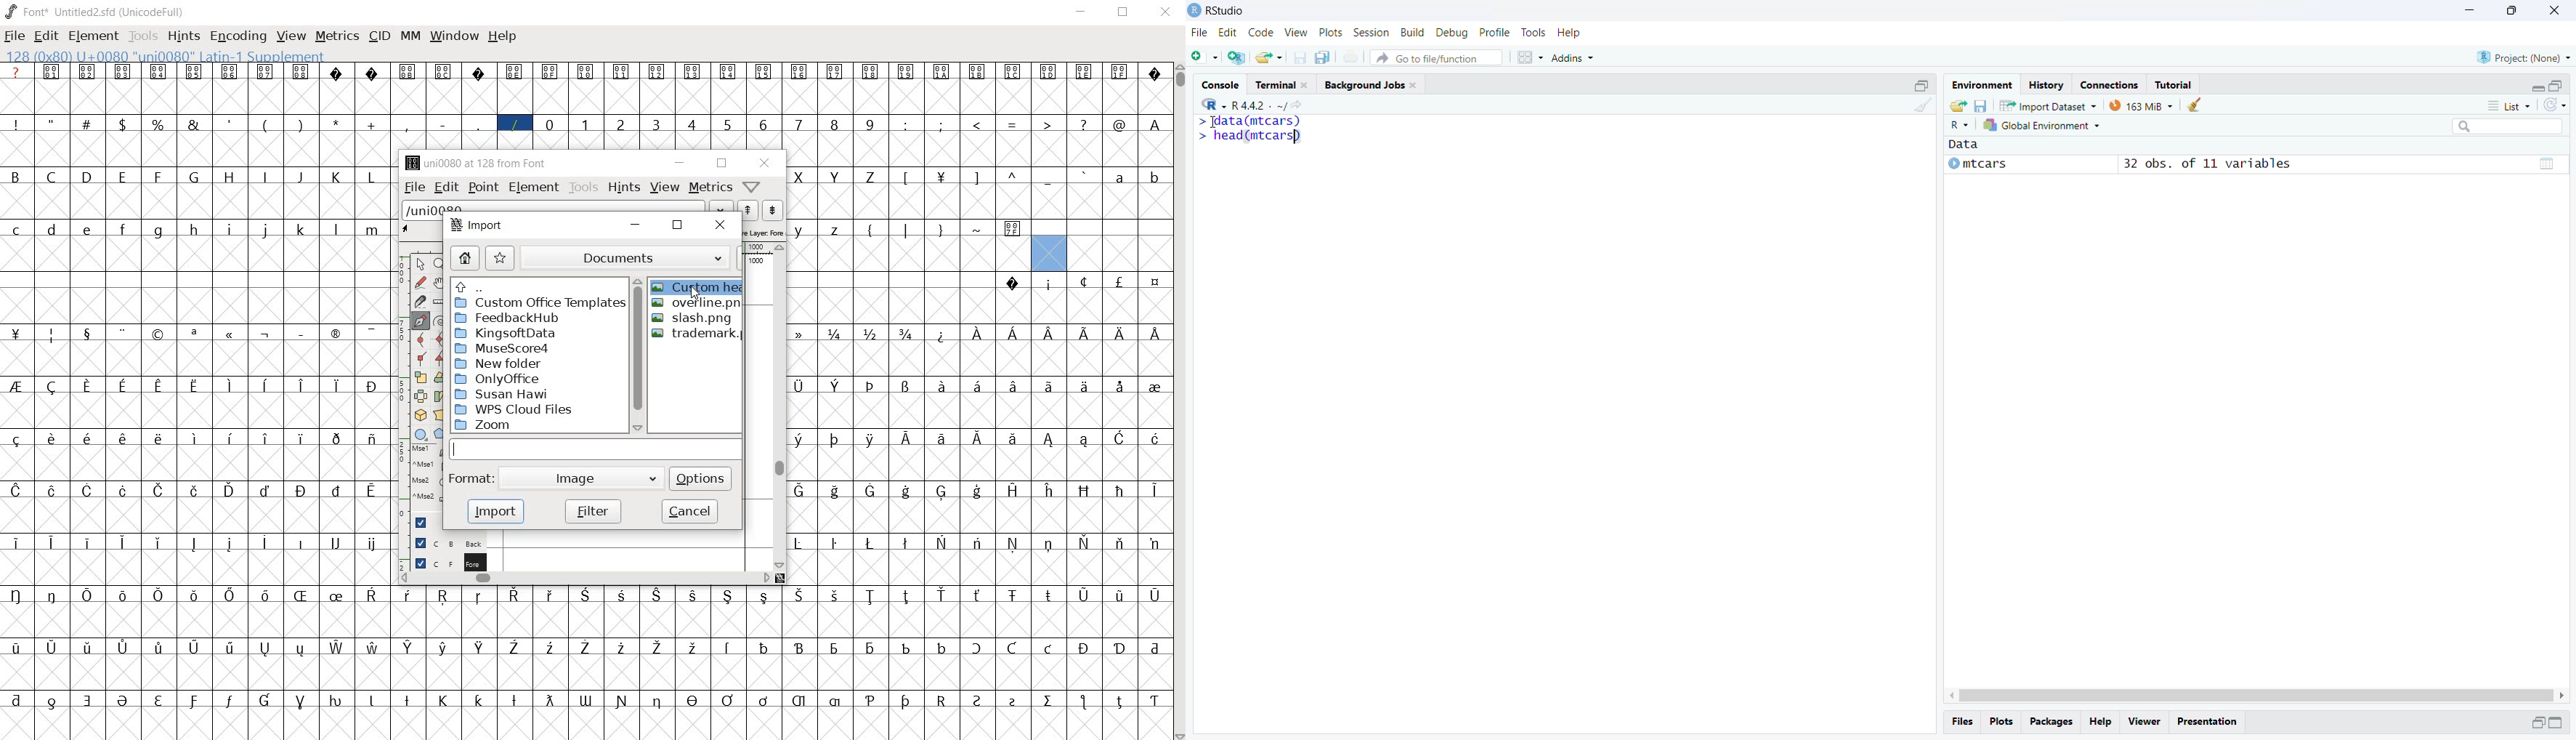 The width and height of the screenshot is (2576, 756). What do you see at coordinates (727, 126) in the screenshot?
I see `glyph` at bounding box center [727, 126].